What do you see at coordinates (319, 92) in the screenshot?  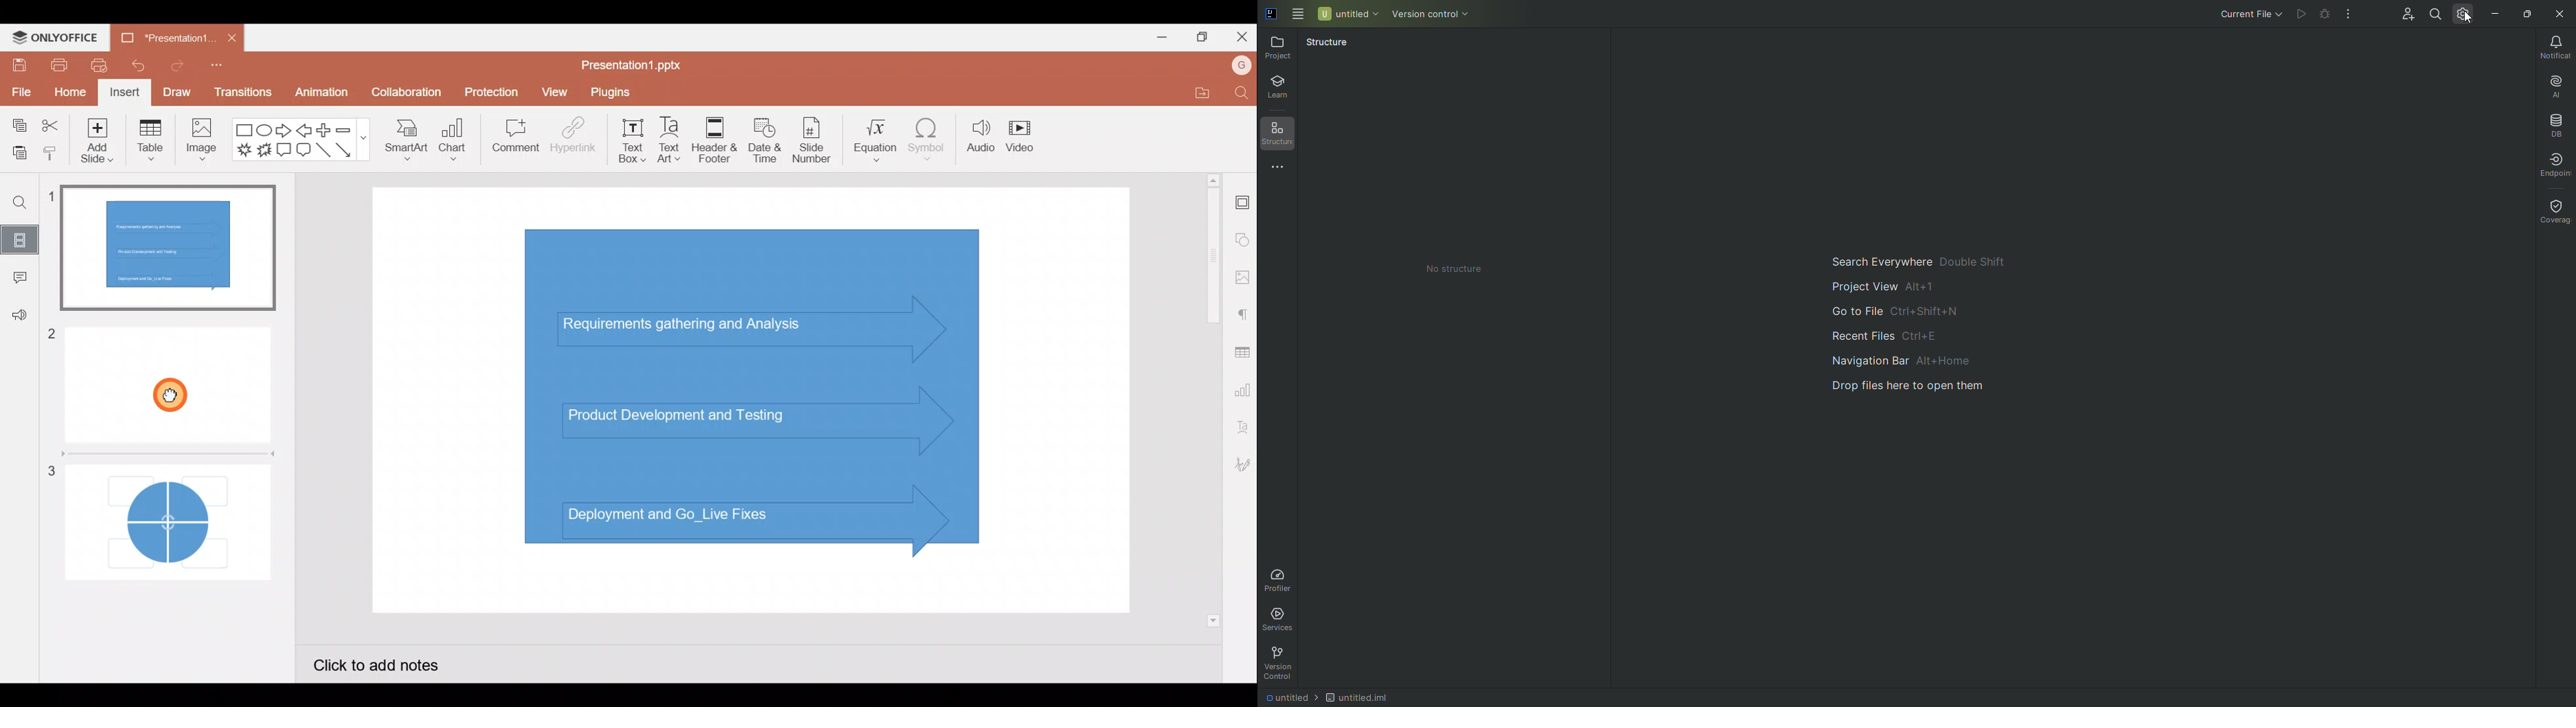 I see `Animation` at bounding box center [319, 92].